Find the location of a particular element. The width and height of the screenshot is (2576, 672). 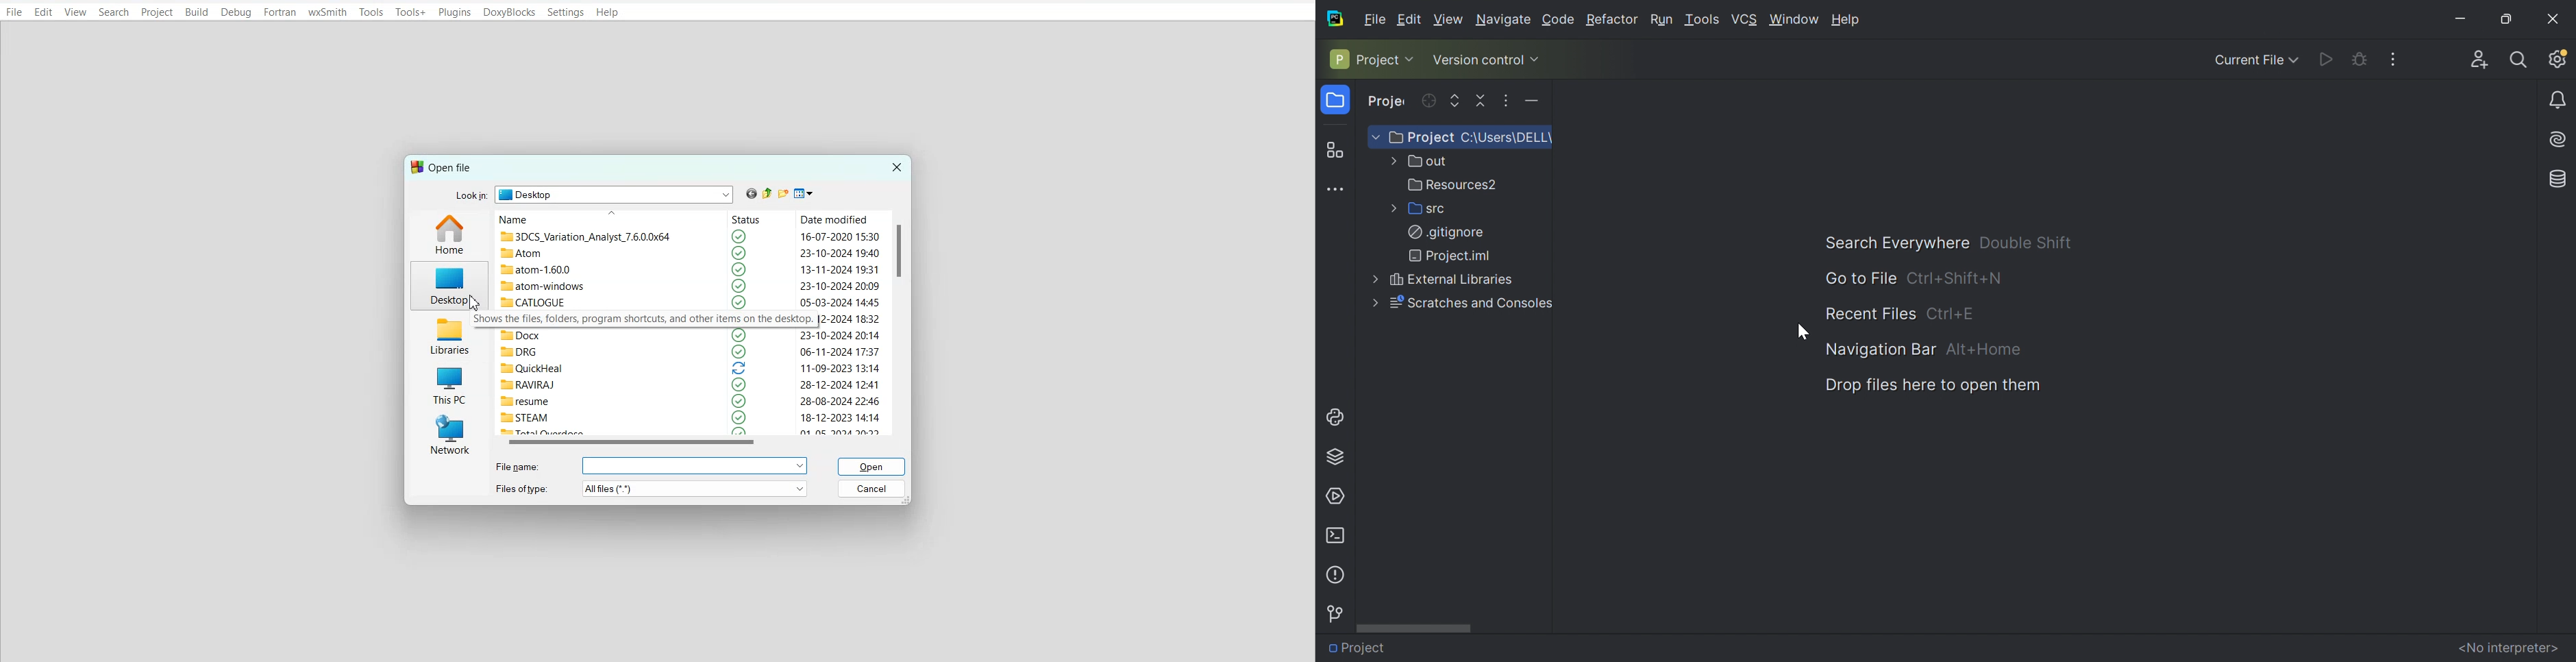

Window is located at coordinates (1794, 20).